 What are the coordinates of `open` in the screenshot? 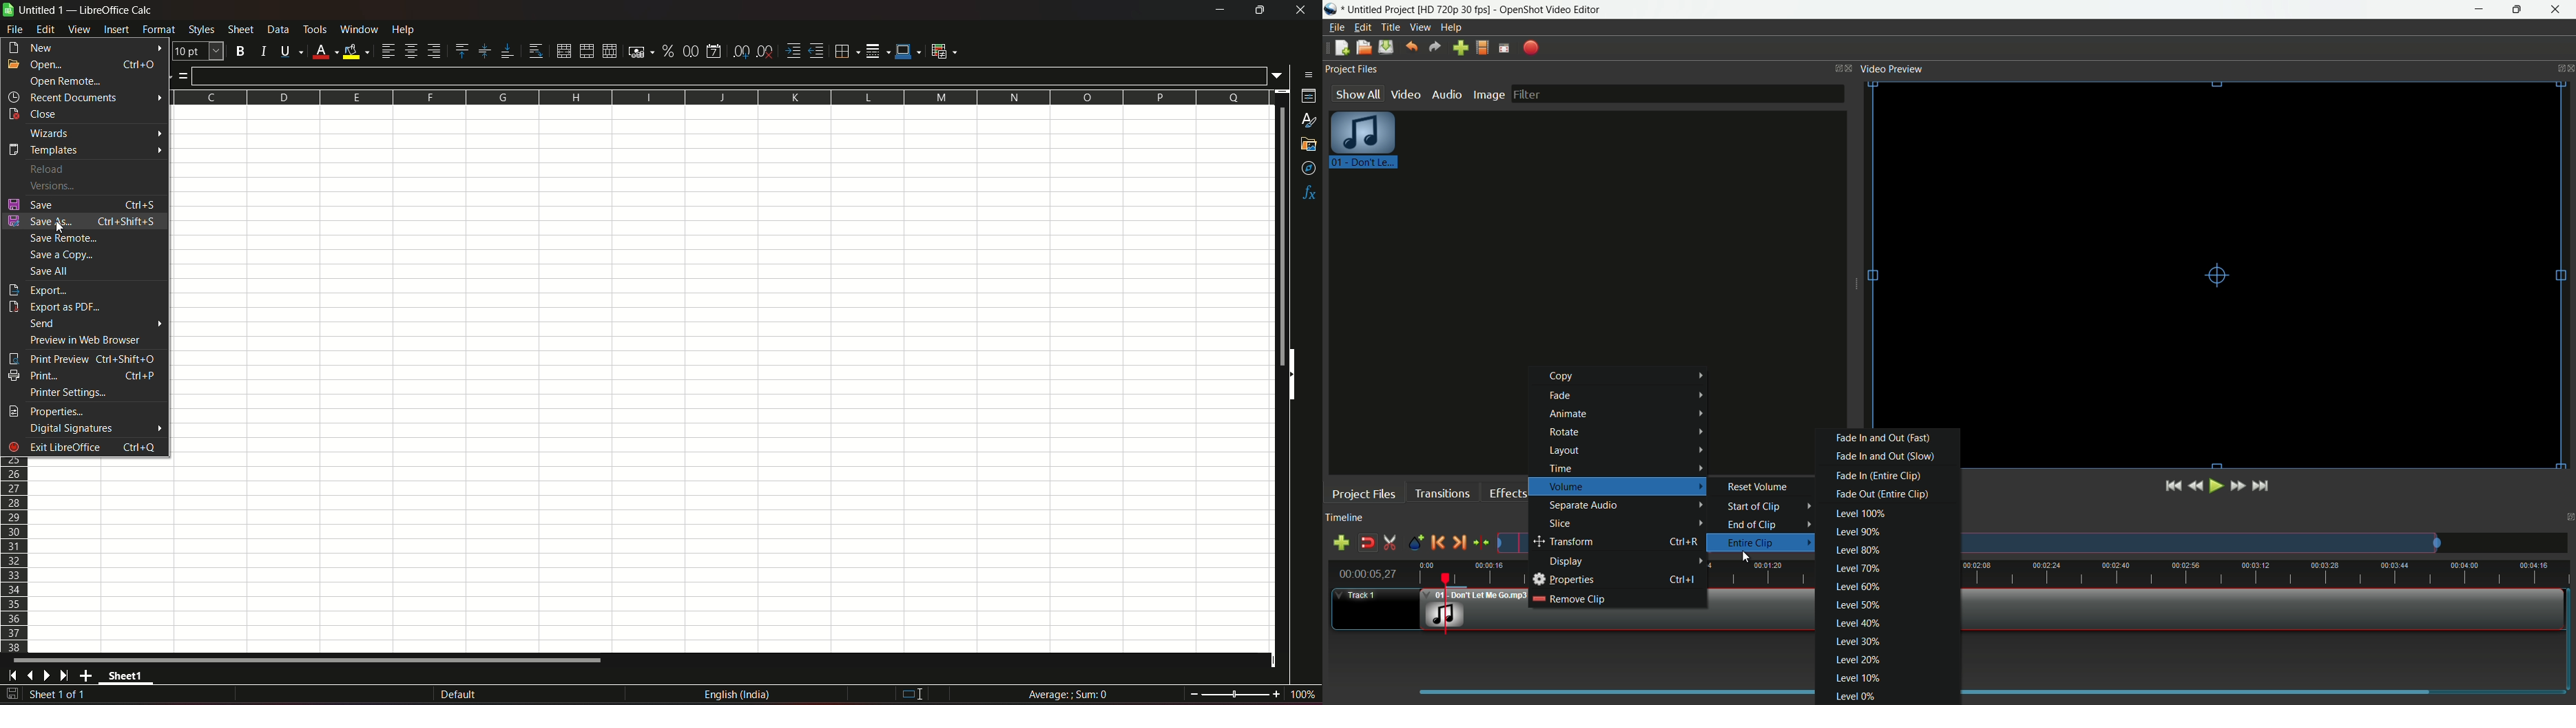 It's located at (83, 65).